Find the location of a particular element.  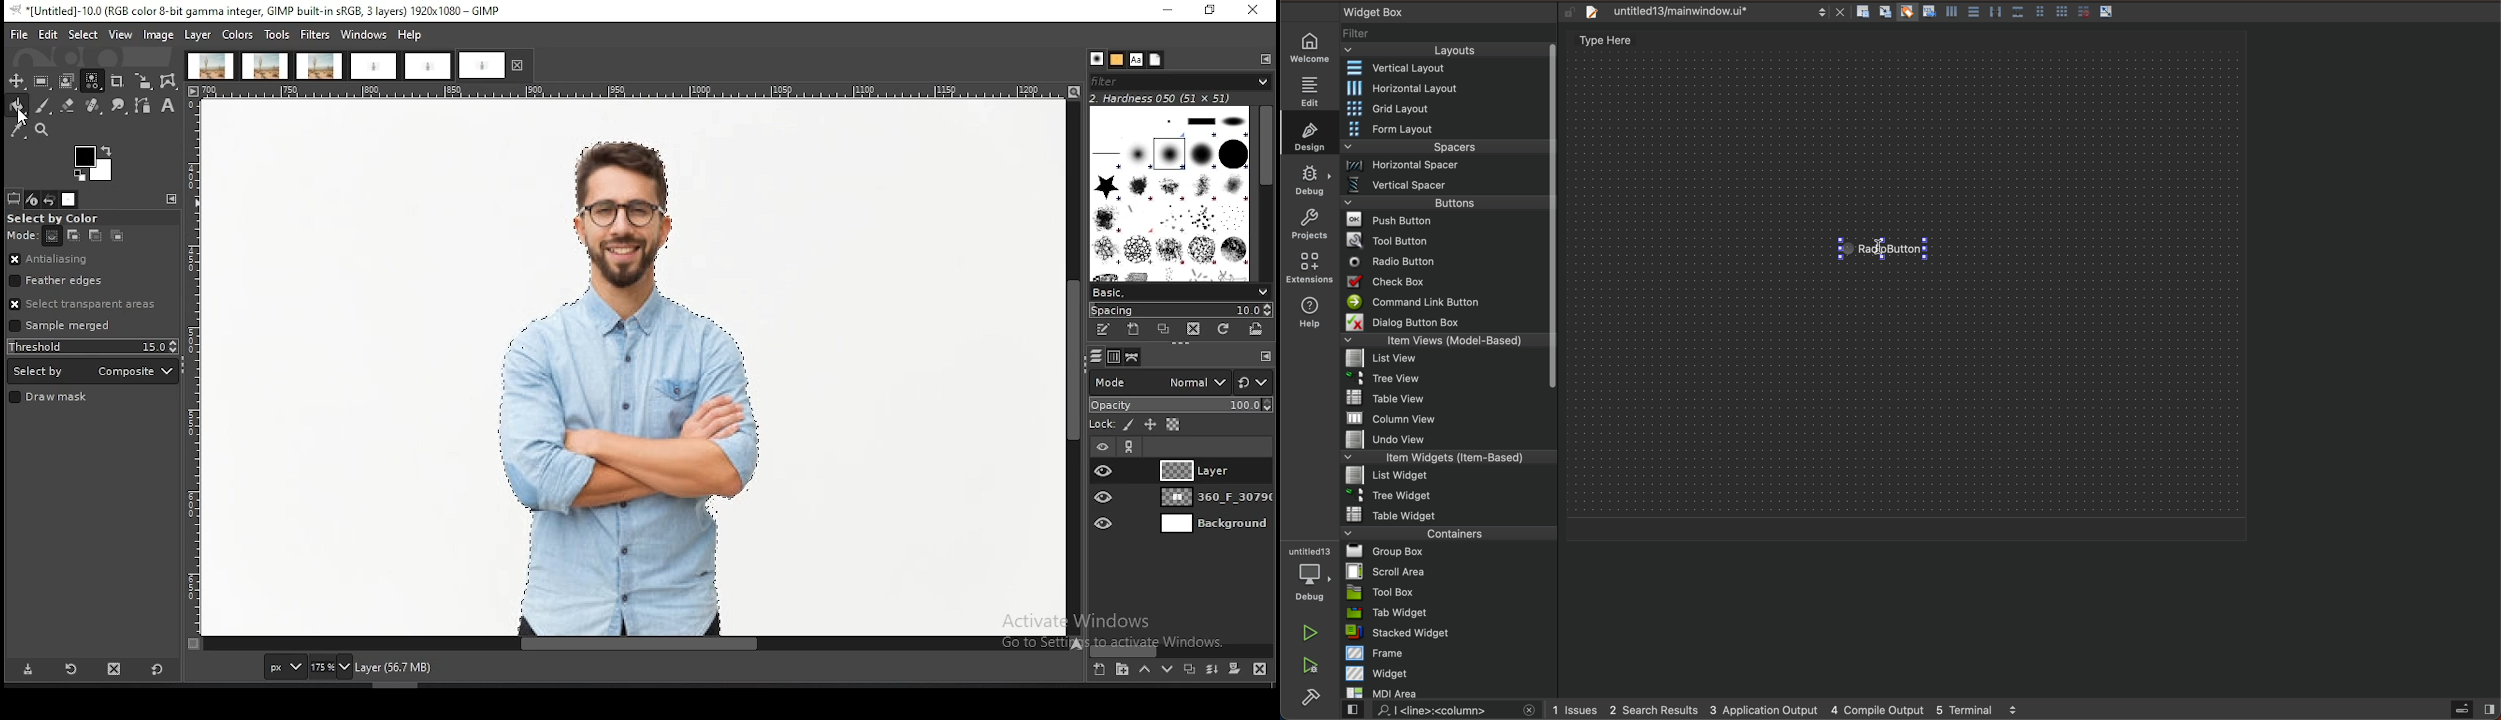

move layer one step down is located at coordinates (1164, 669).